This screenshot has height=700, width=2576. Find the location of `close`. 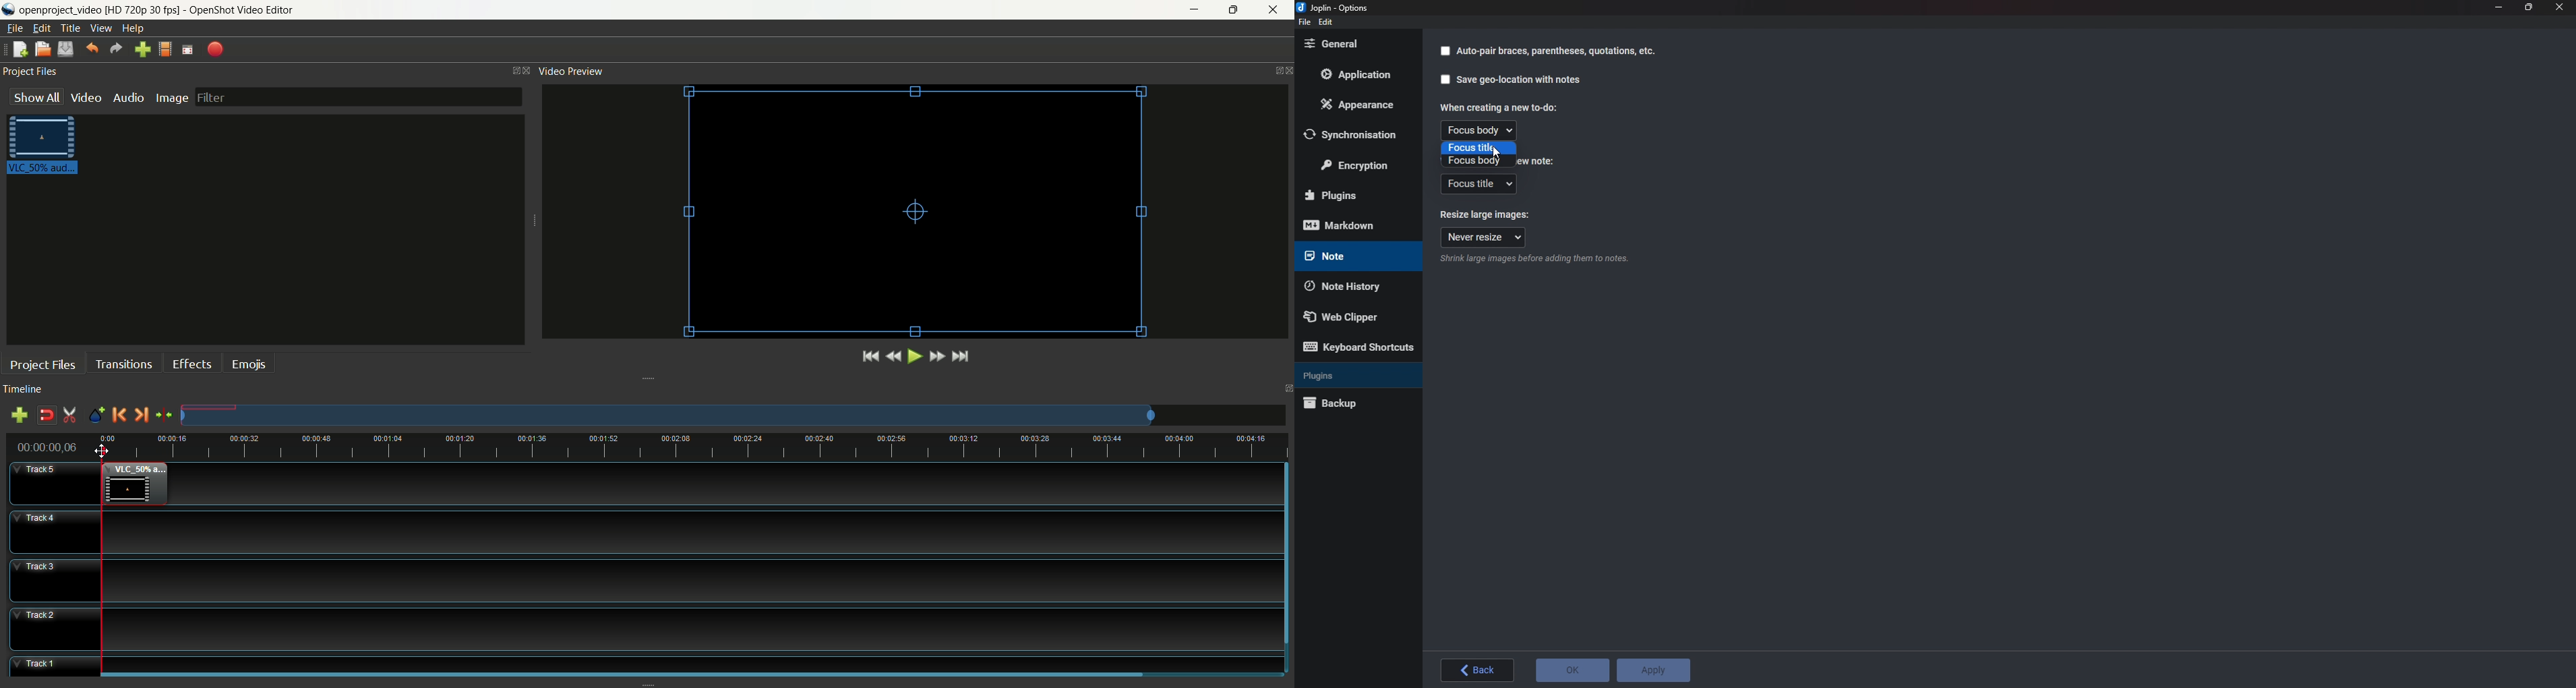

close is located at coordinates (2559, 7).